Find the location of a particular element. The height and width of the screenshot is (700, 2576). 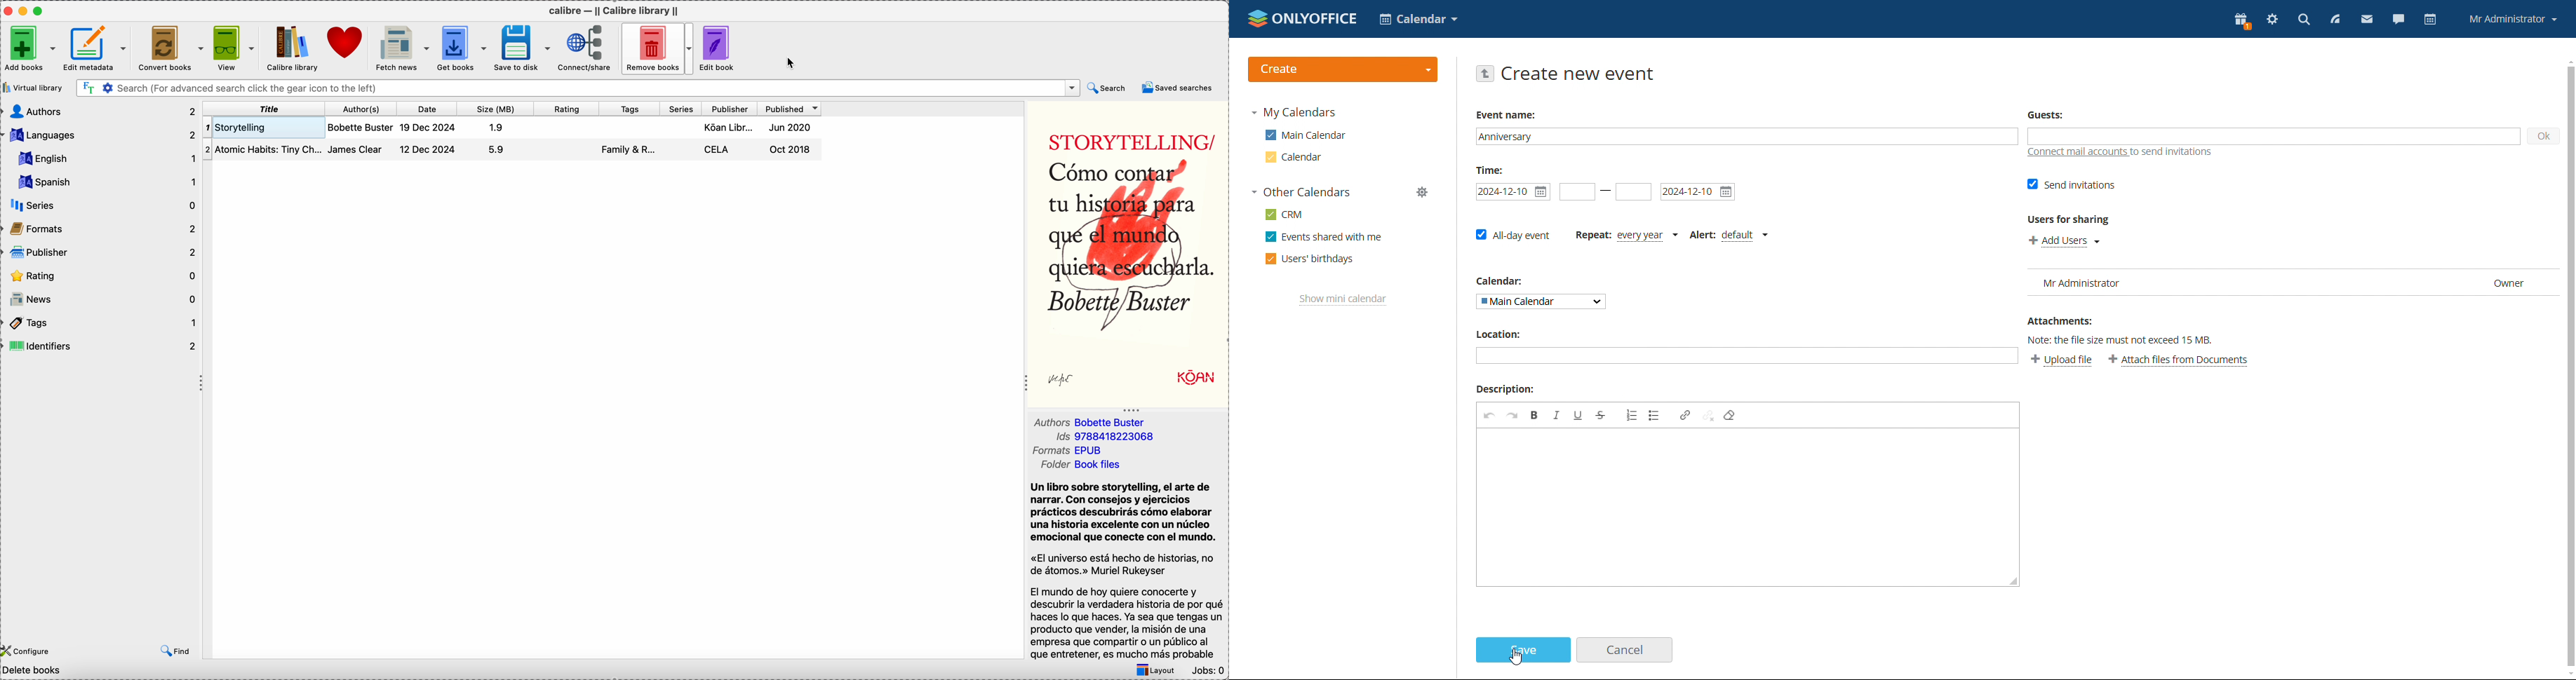

Calibre library is located at coordinates (293, 48).